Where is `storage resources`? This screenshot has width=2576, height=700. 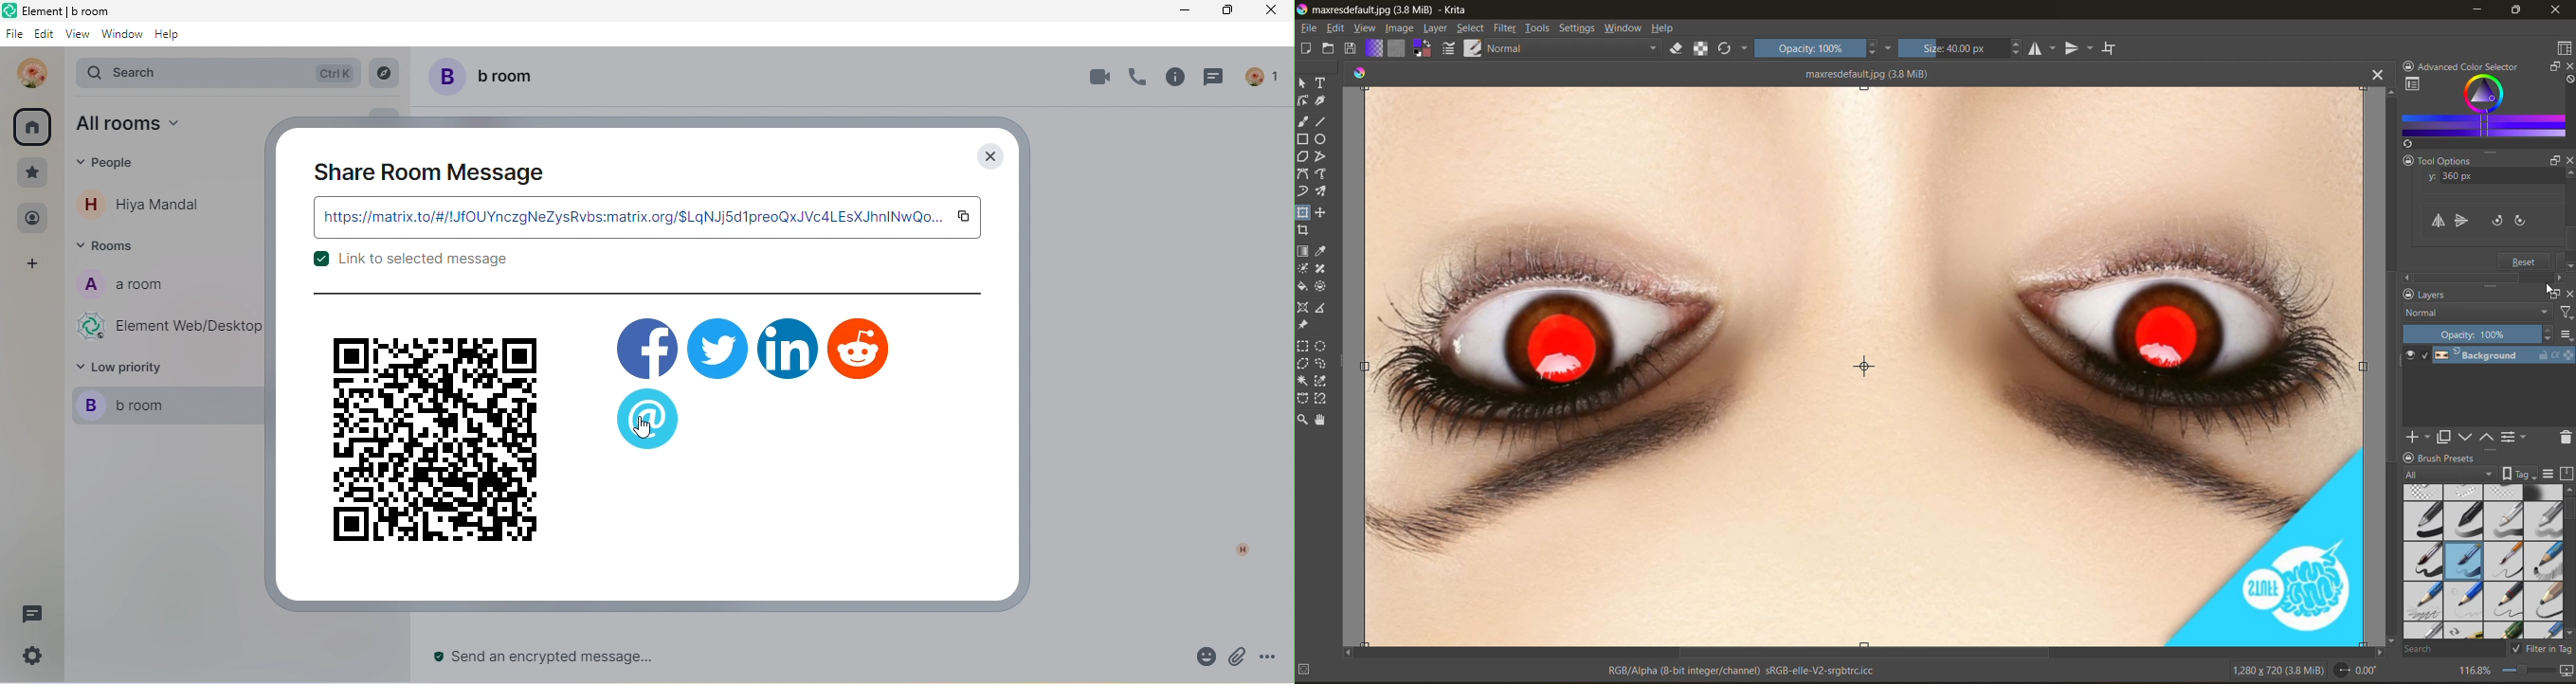
storage resources is located at coordinates (2567, 474).